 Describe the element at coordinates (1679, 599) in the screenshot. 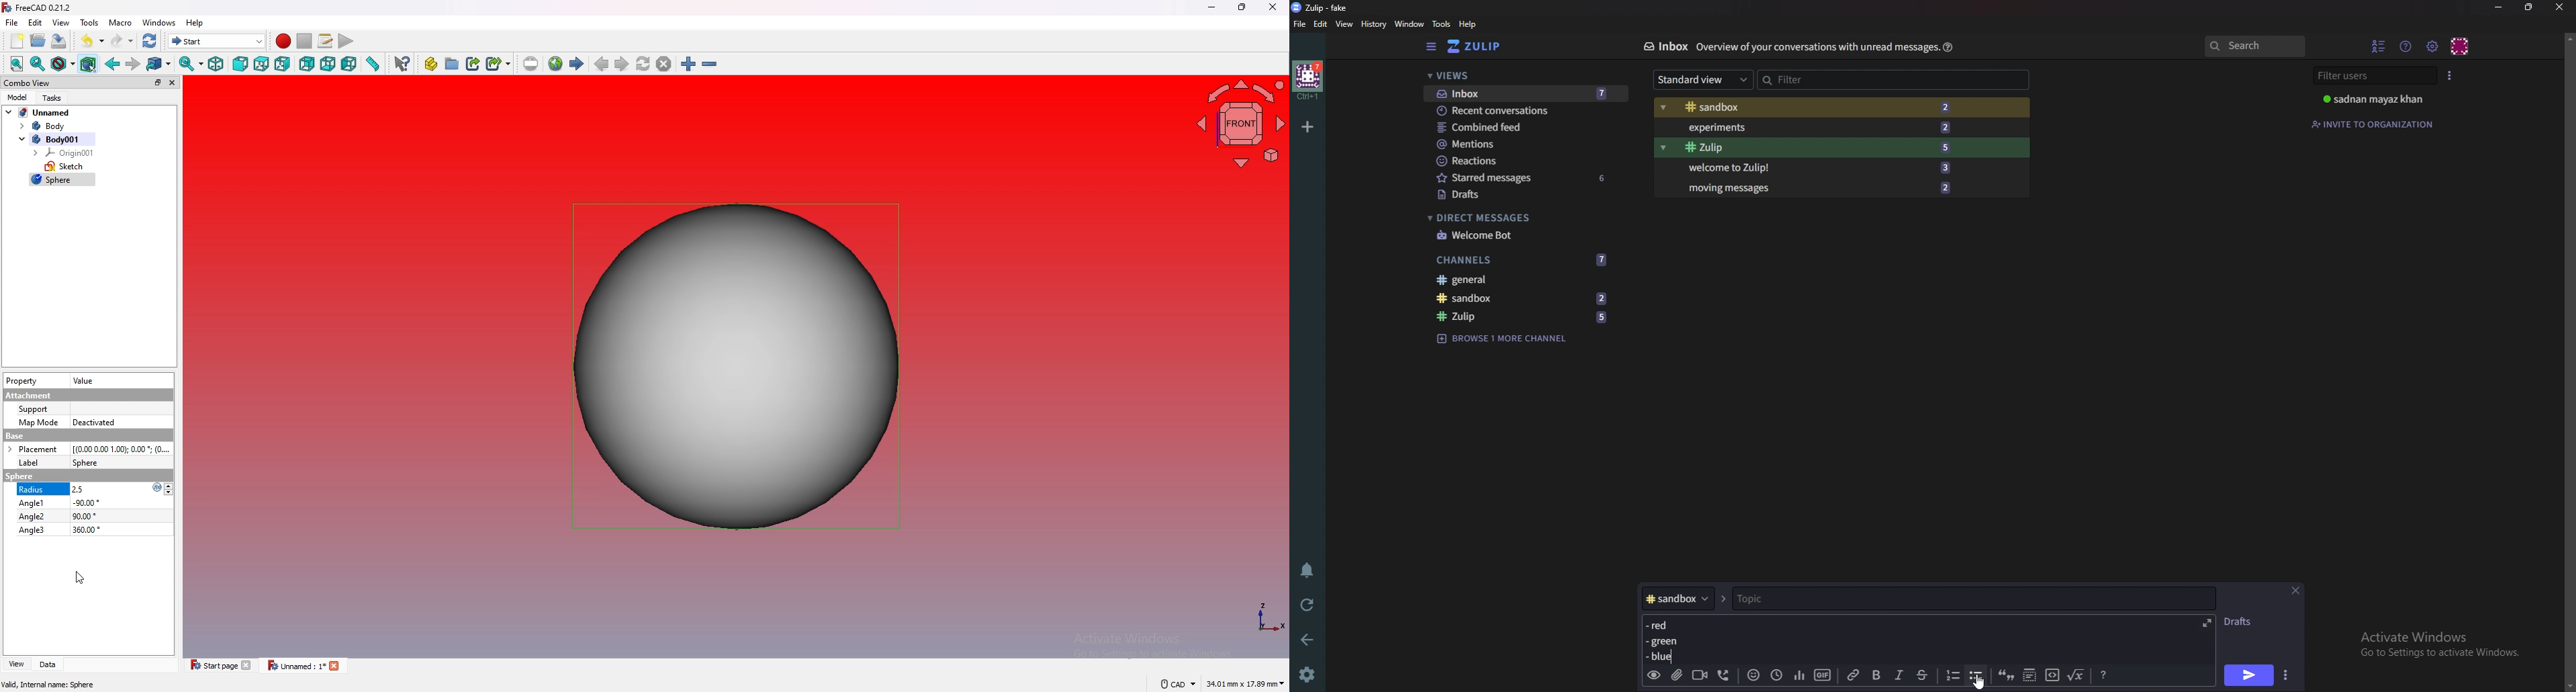

I see `Channel` at that location.